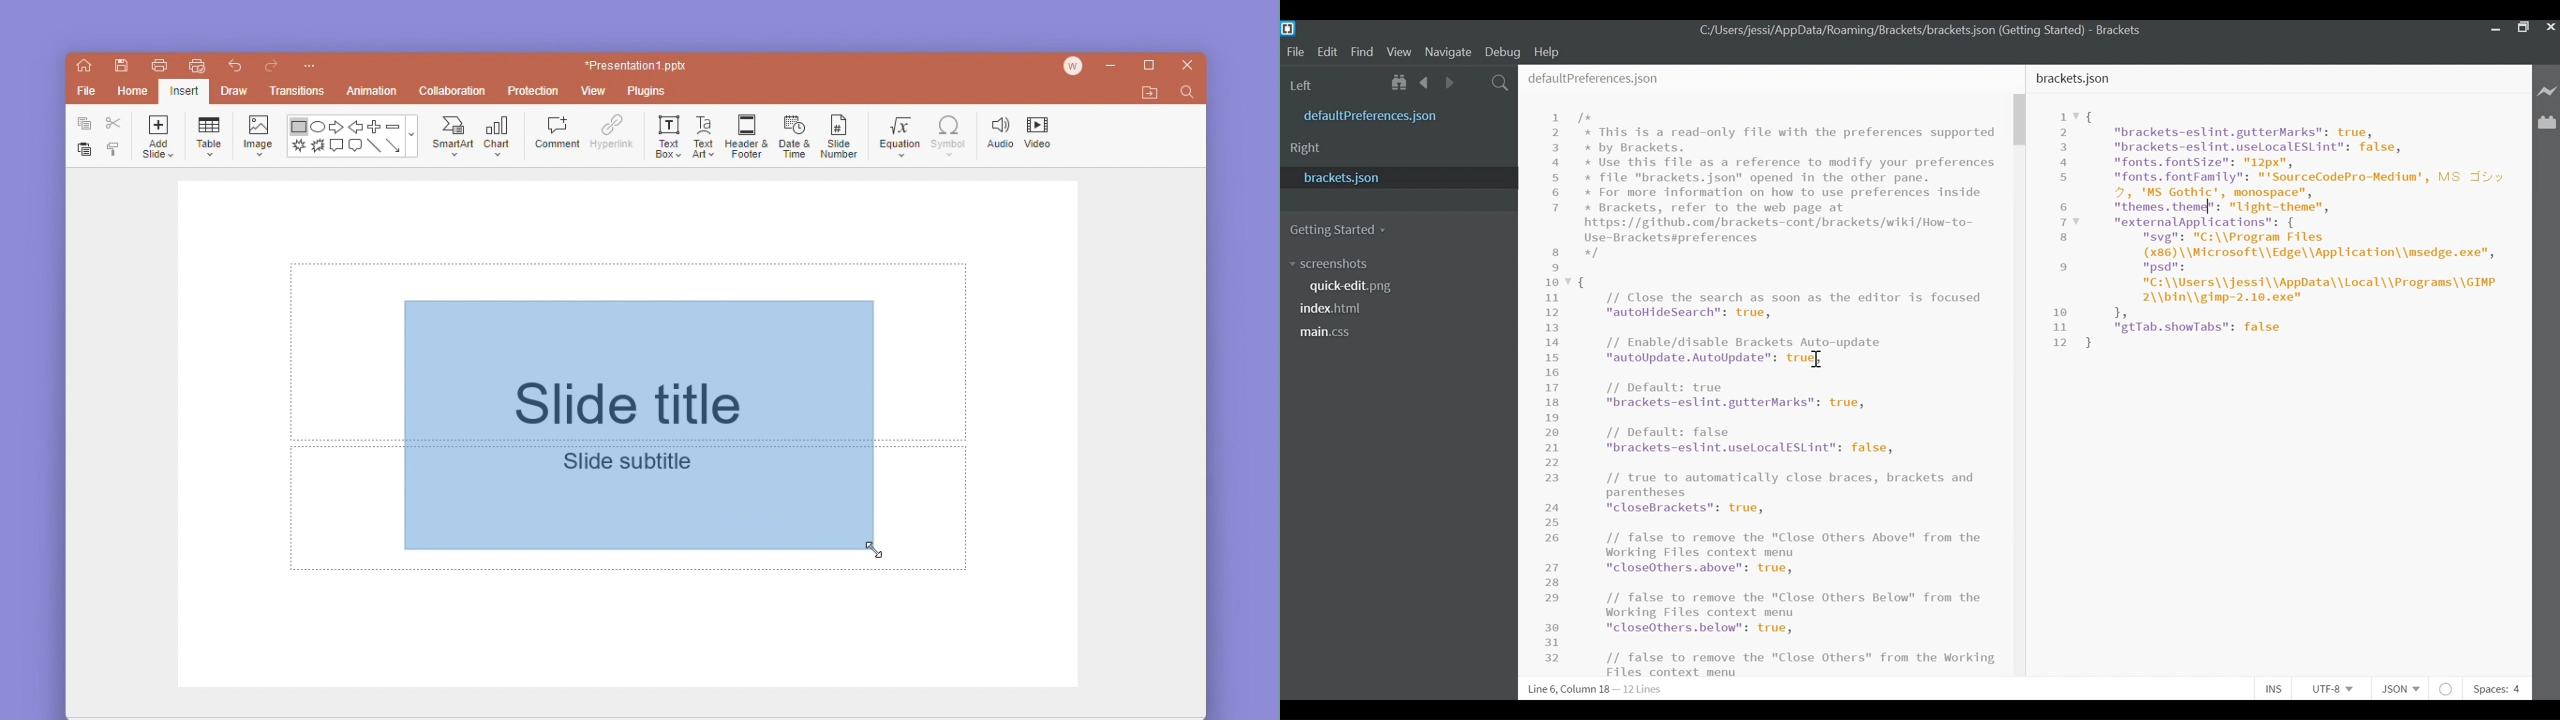  Describe the element at coordinates (2279, 372) in the screenshot. I see `bracket.json File Editor` at that location.